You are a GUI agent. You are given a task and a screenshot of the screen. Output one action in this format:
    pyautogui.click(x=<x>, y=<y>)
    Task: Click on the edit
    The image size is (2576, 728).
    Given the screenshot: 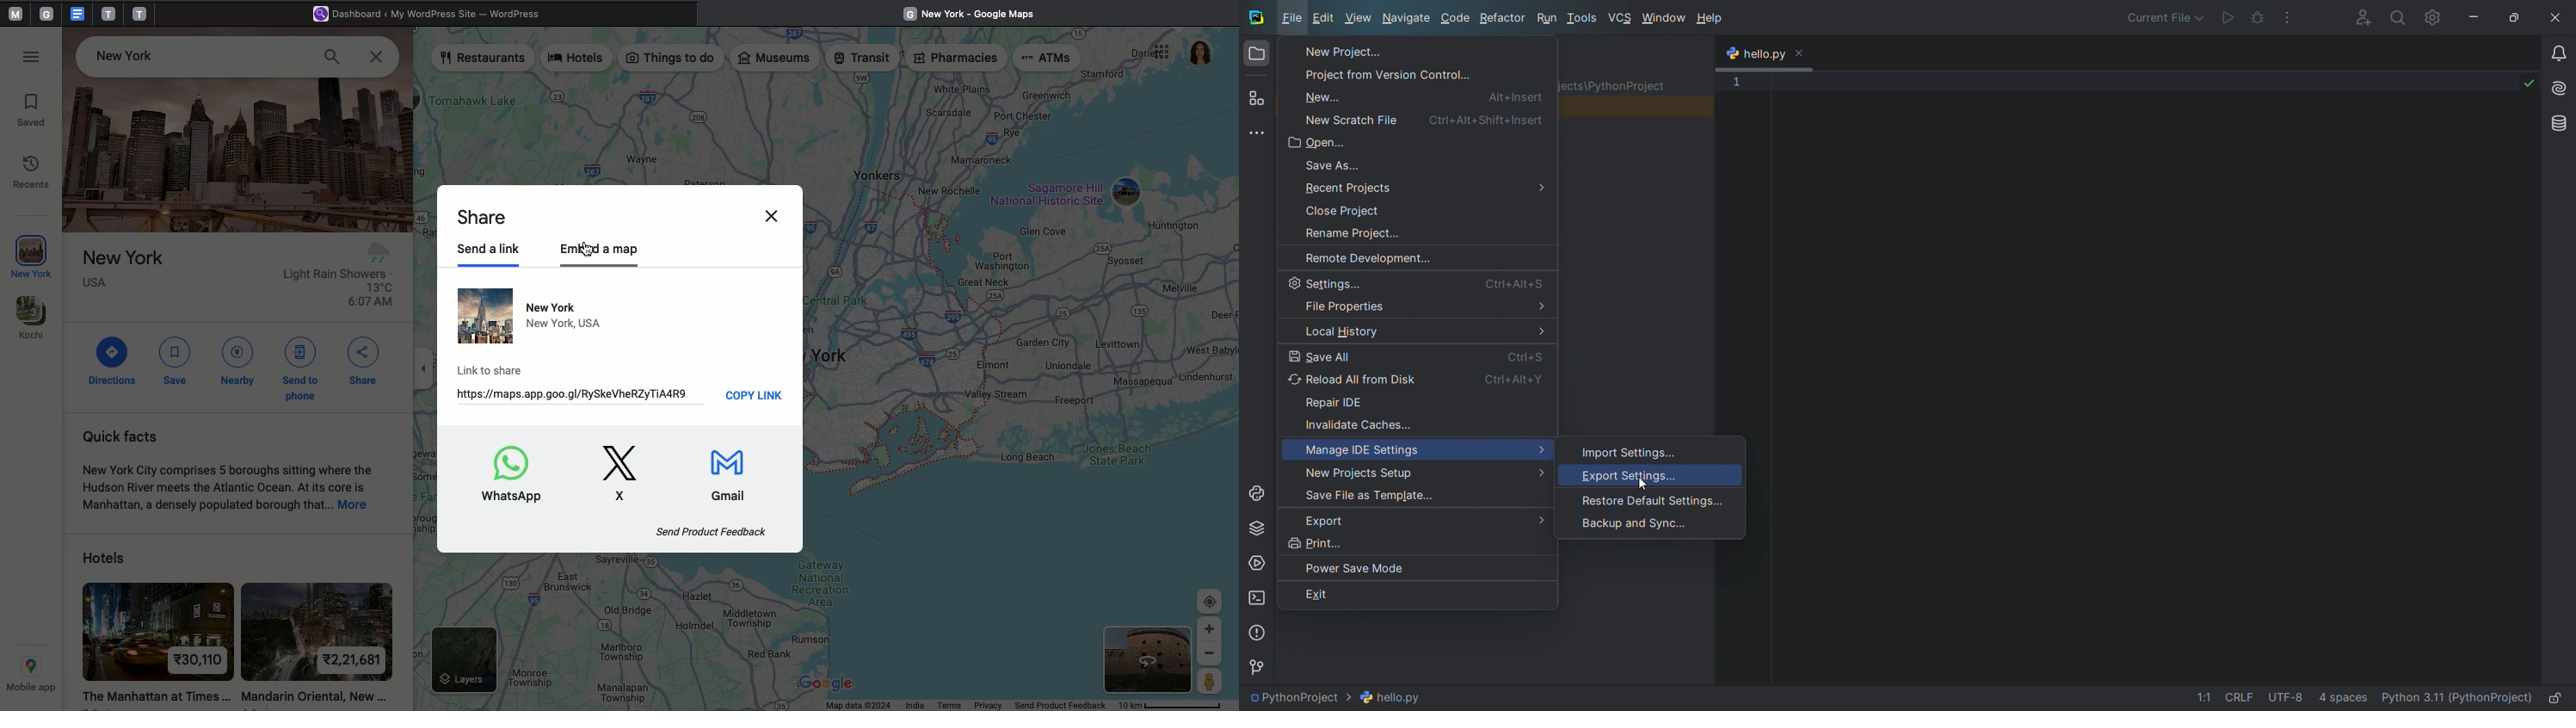 What is the action you would take?
    pyautogui.click(x=1326, y=20)
    